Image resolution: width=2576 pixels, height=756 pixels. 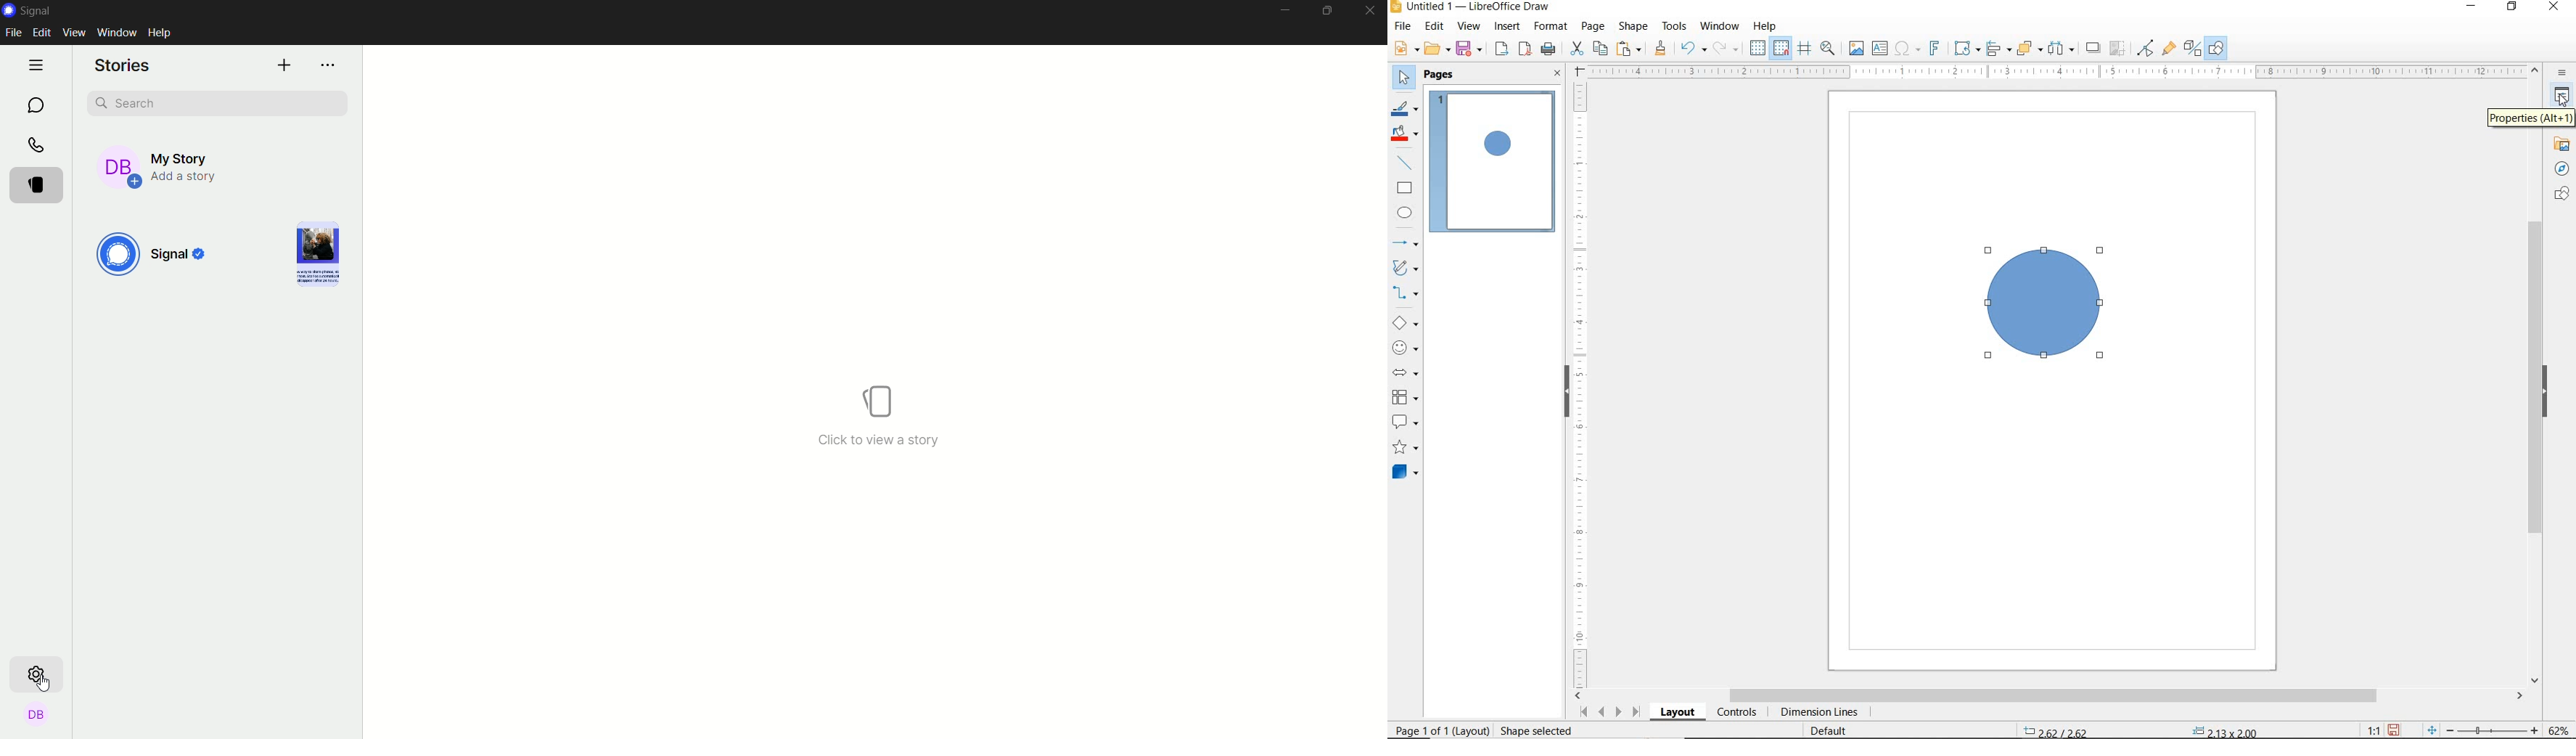 What do you see at coordinates (313, 253) in the screenshot?
I see `image` at bounding box center [313, 253].